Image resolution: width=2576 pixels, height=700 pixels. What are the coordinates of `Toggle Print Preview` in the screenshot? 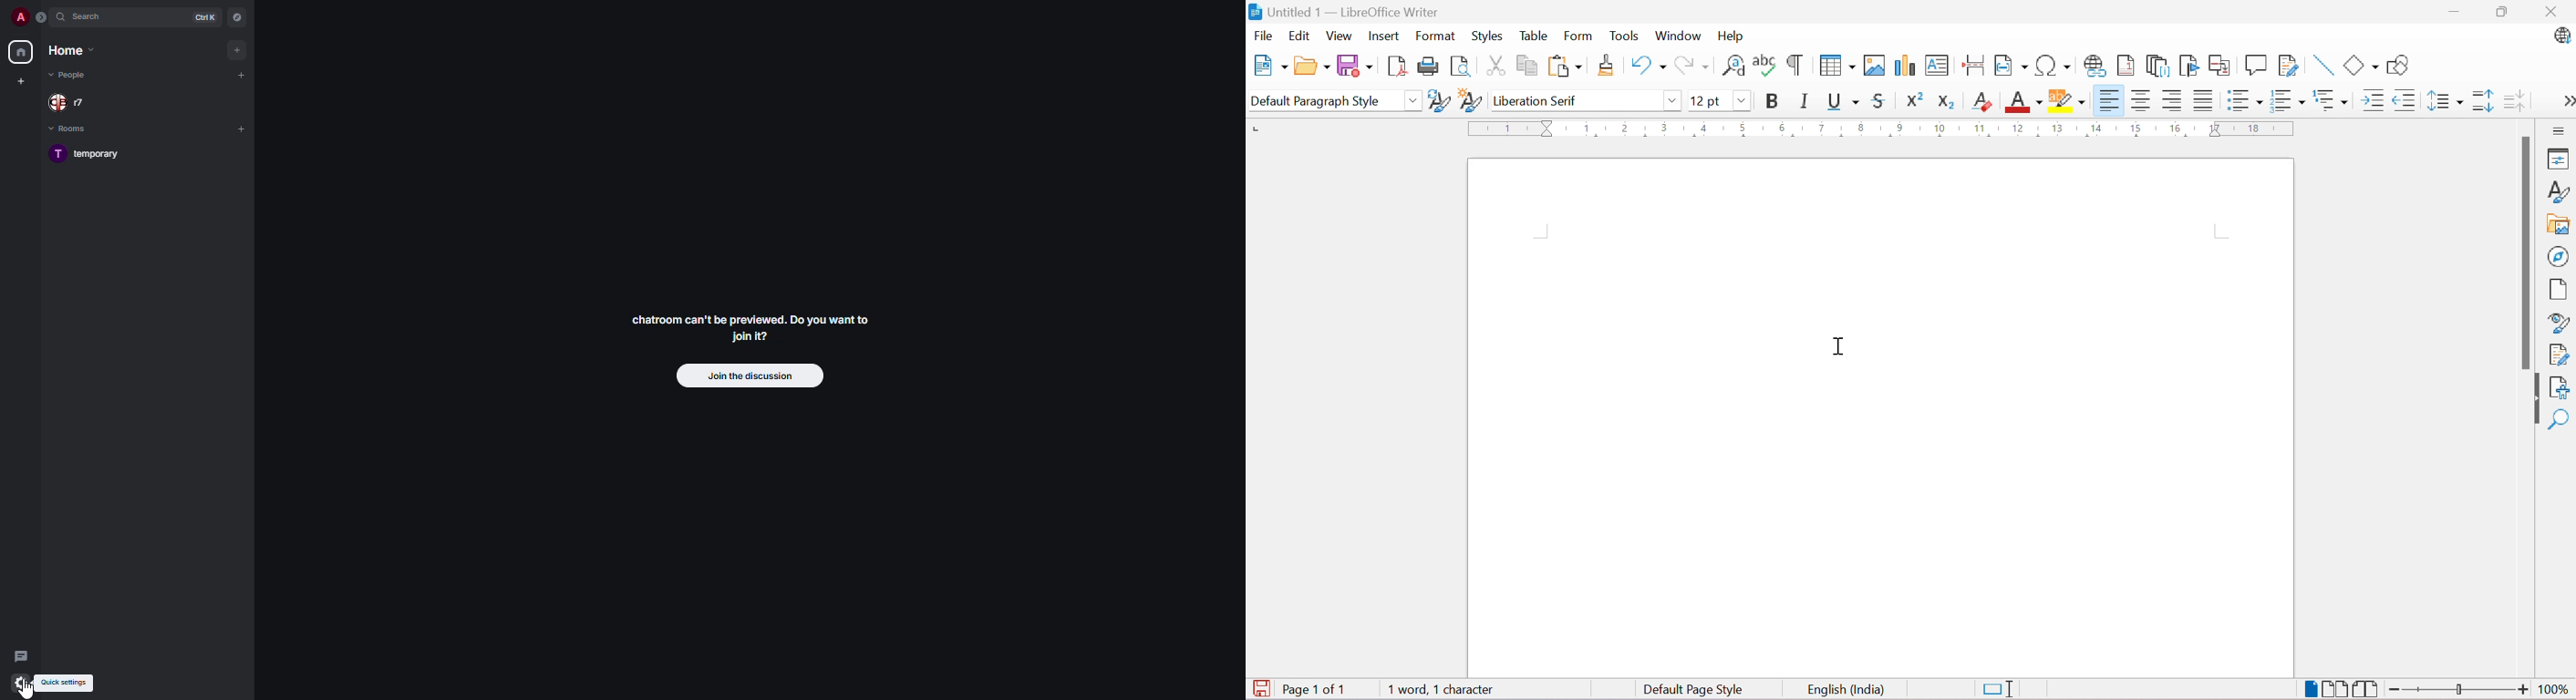 It's located at (1461, 67).